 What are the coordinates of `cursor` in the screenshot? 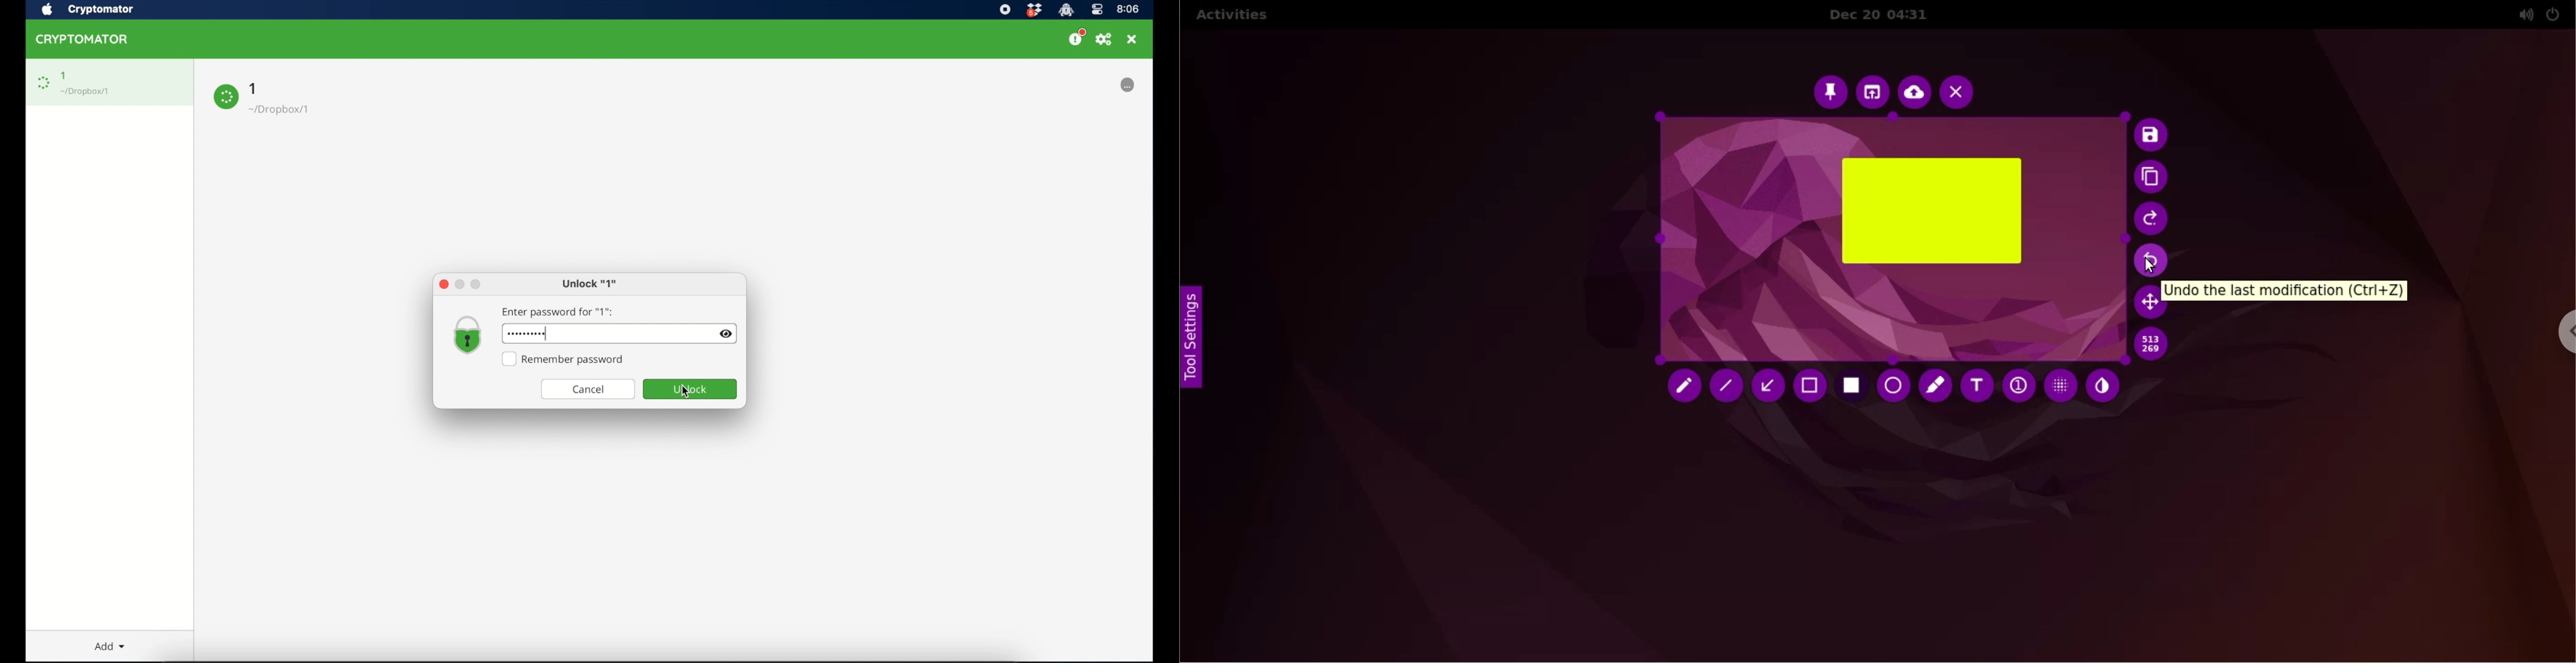 It's located at (690, 398).